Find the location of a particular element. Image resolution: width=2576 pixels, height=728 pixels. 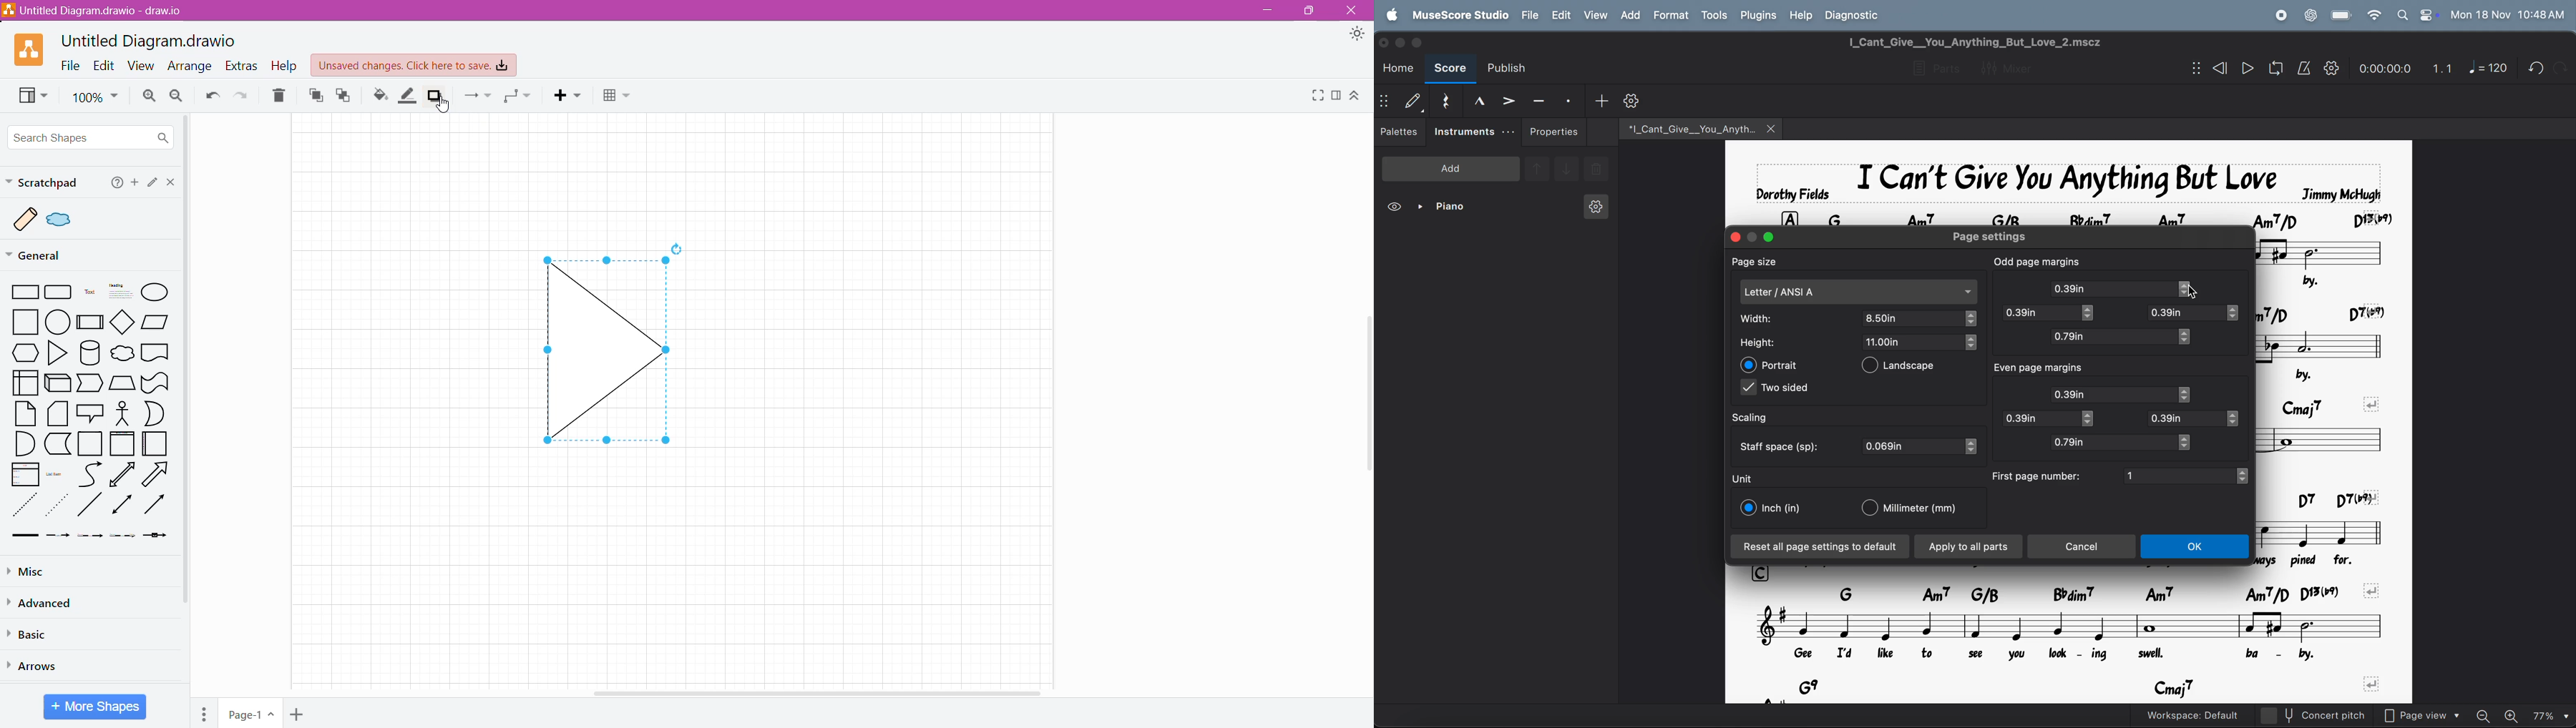

tools is located at coordinates (1714, 16).